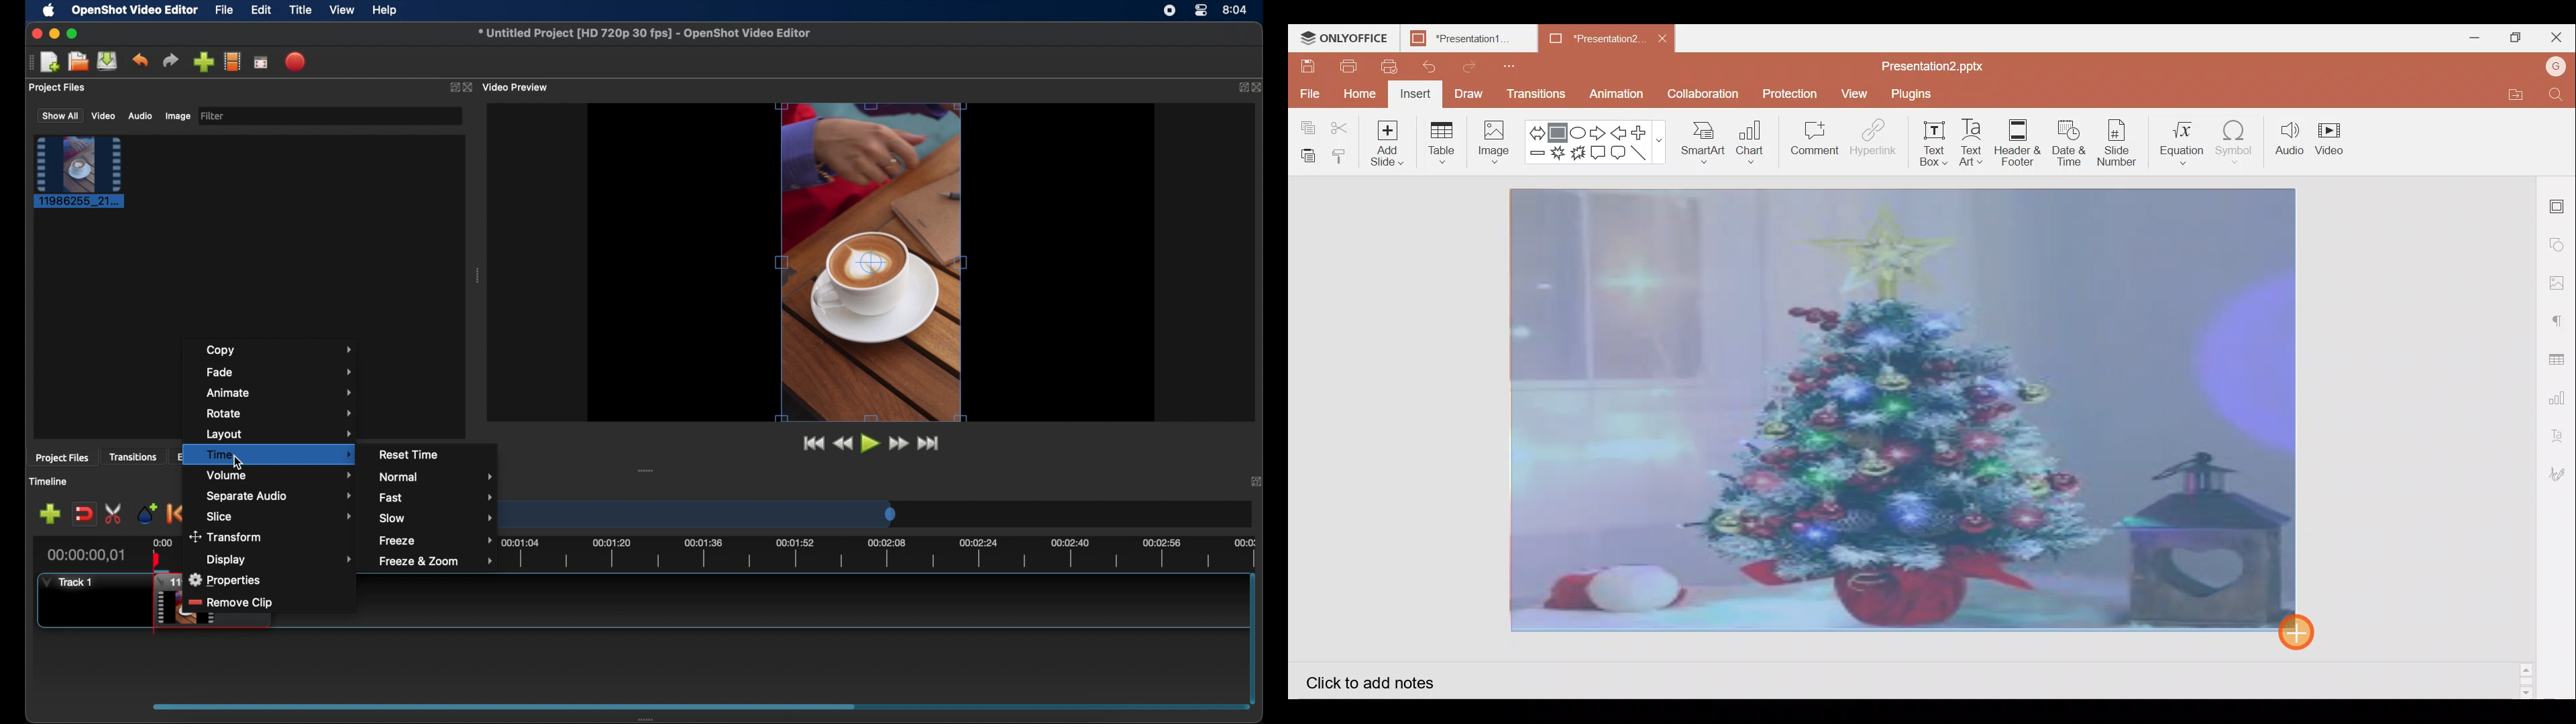 The image size is (2576, 728). What do you see at coordinates (1662, 38) in the screenshot?
I see `Close document` at bounding box center [1662, 38].